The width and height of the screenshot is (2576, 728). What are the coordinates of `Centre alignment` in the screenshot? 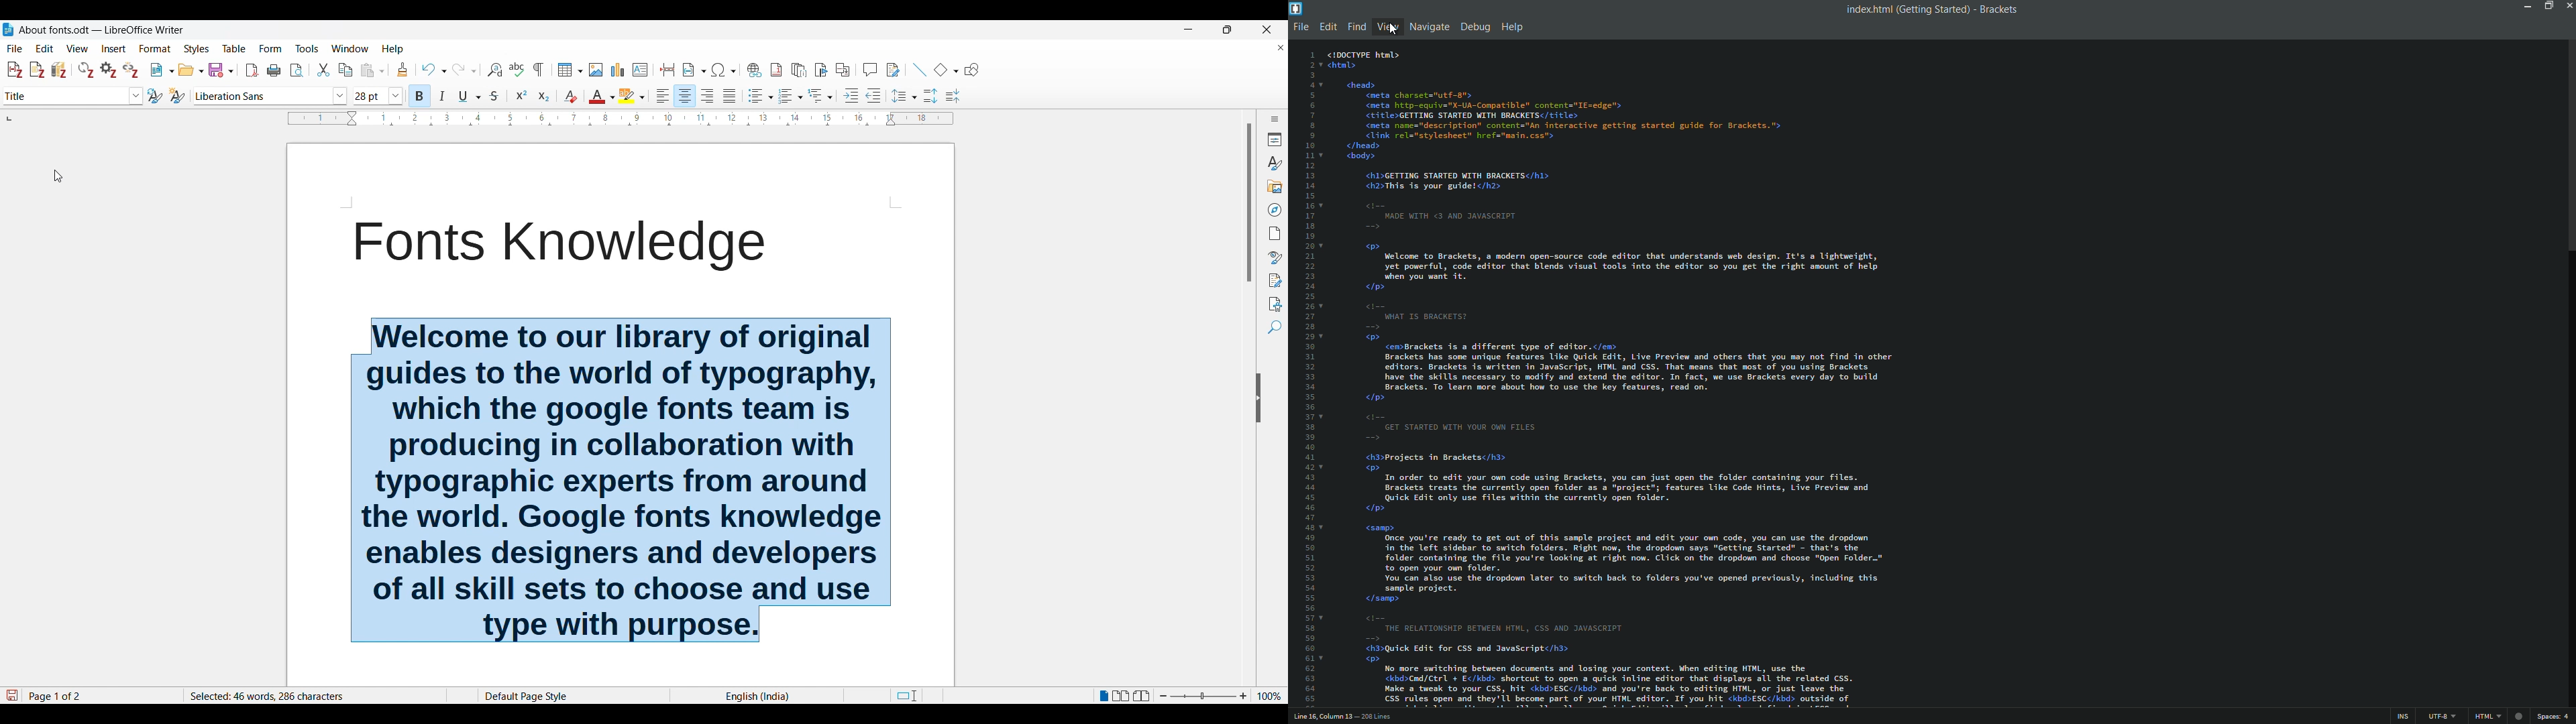 It's located at (685, 96).